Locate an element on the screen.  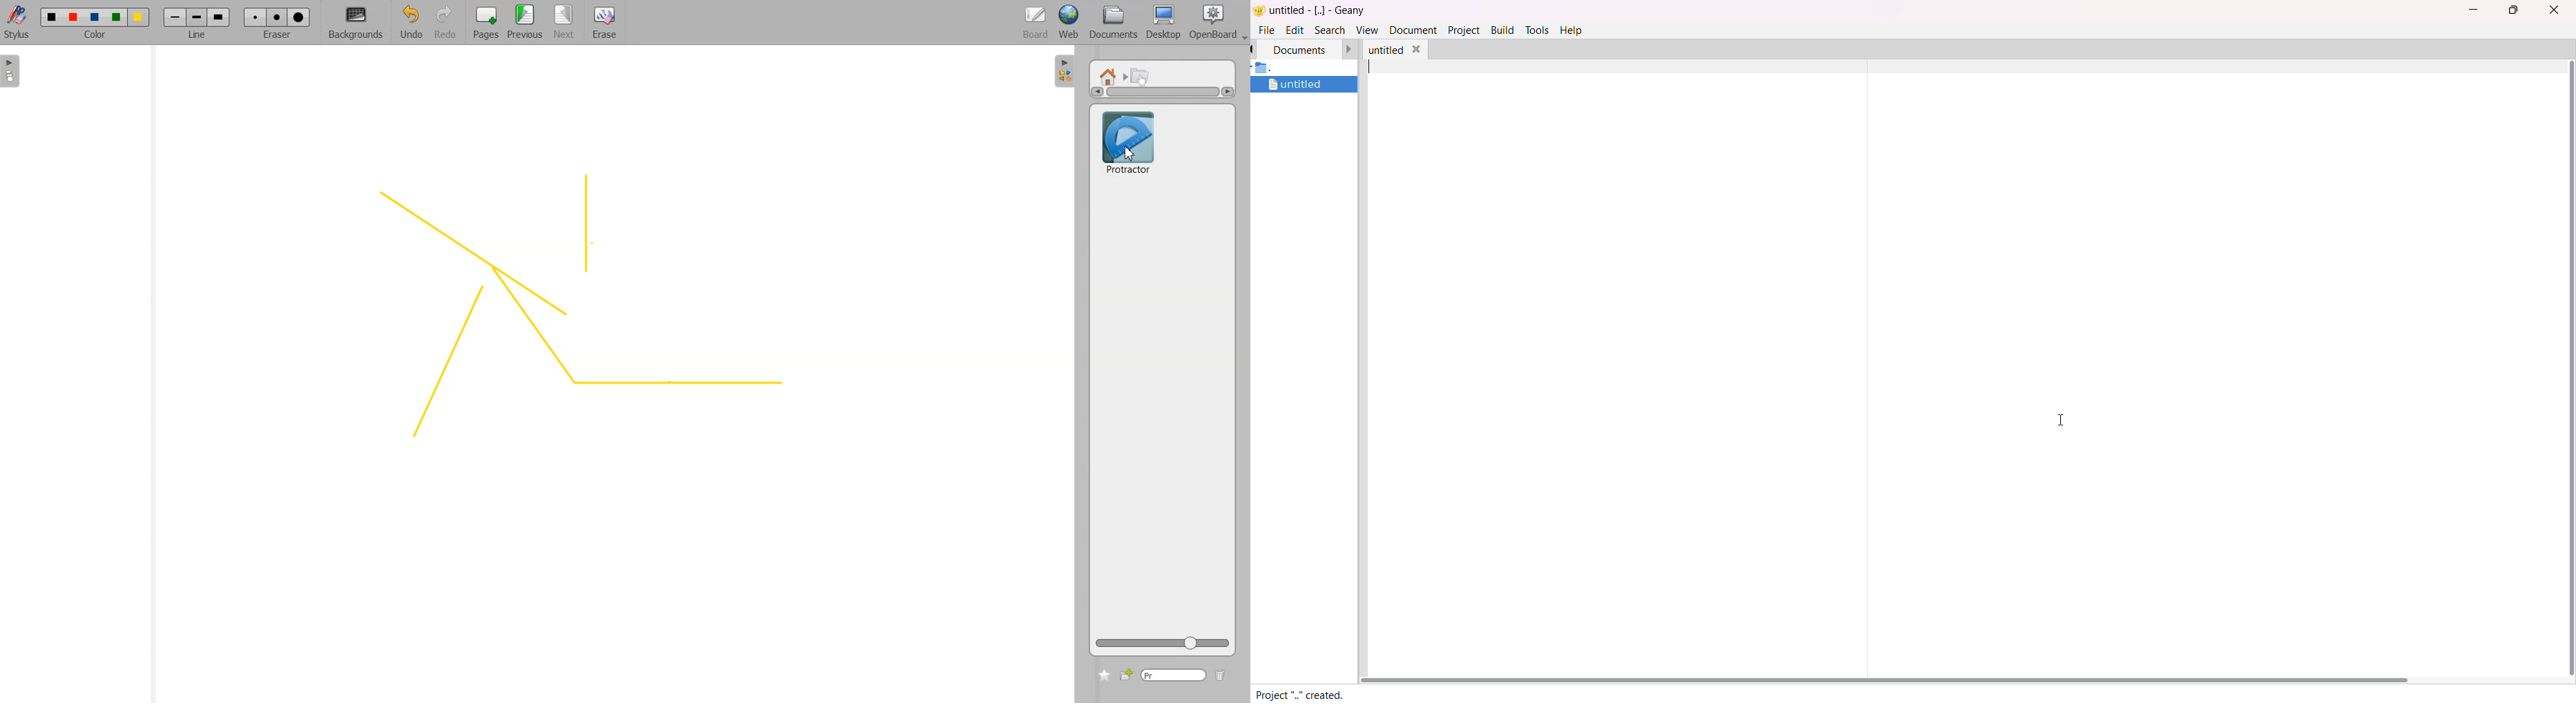
scroll bar is located at coordinates (1895, 677).